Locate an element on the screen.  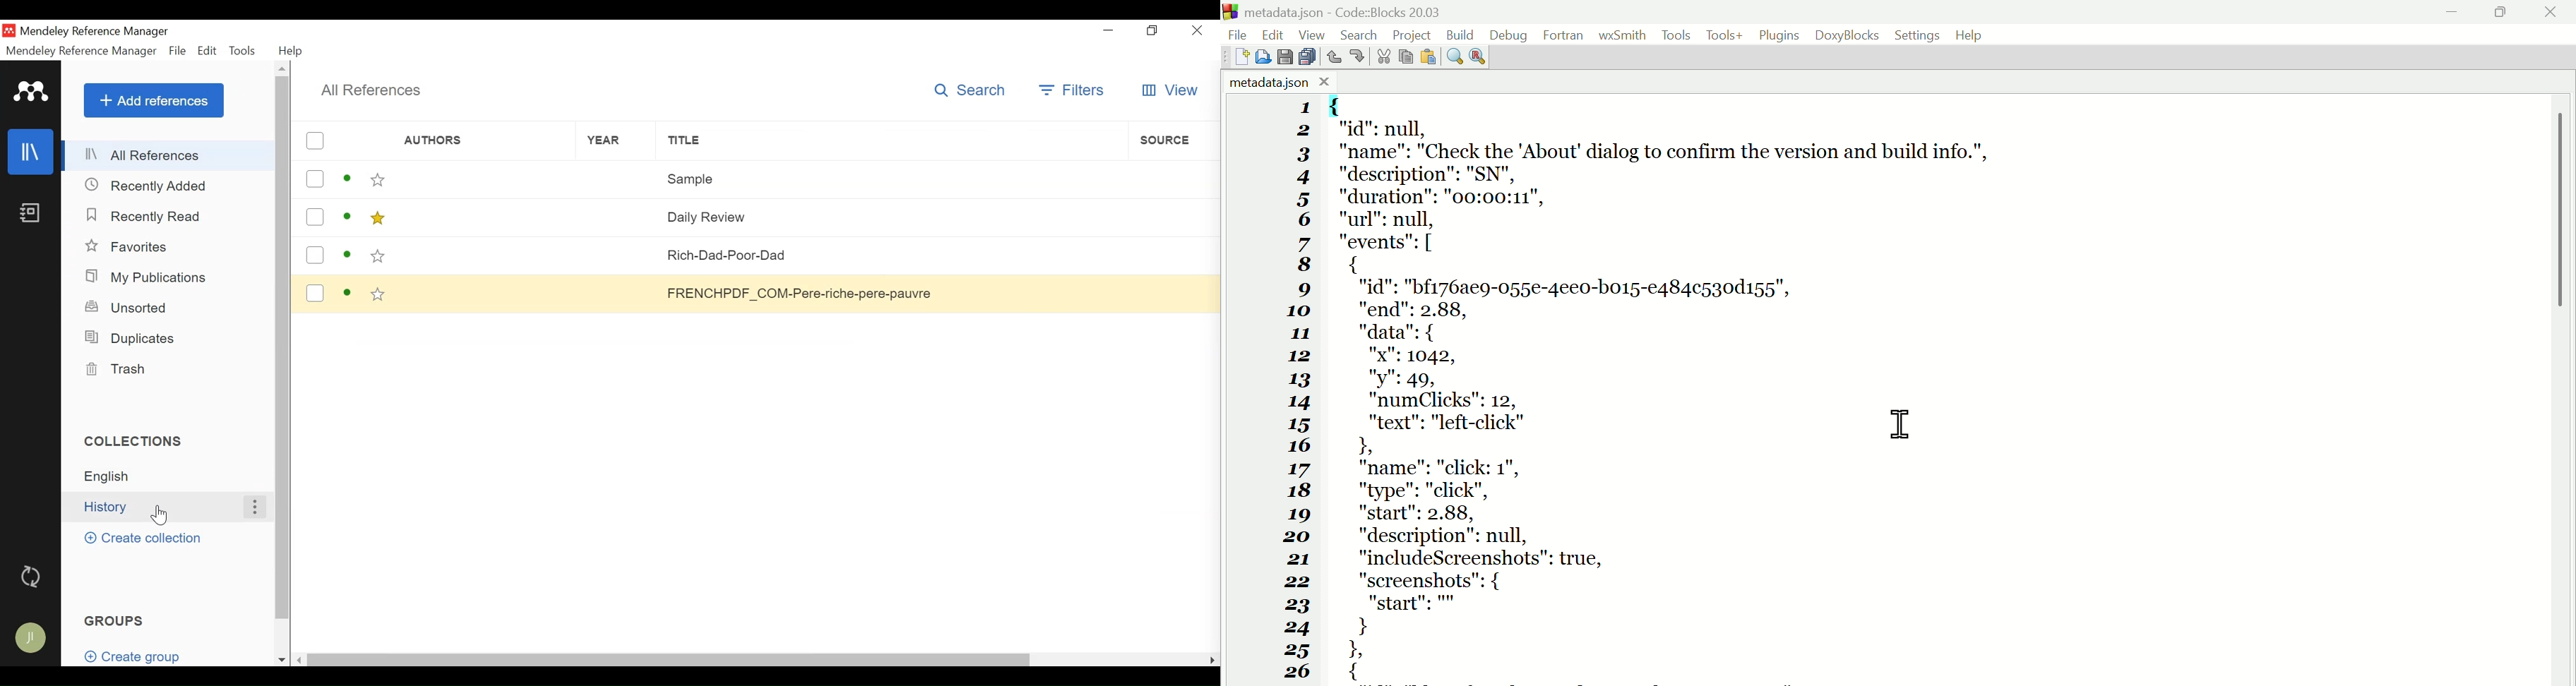
(un)select is located at coordinates (315, 293).